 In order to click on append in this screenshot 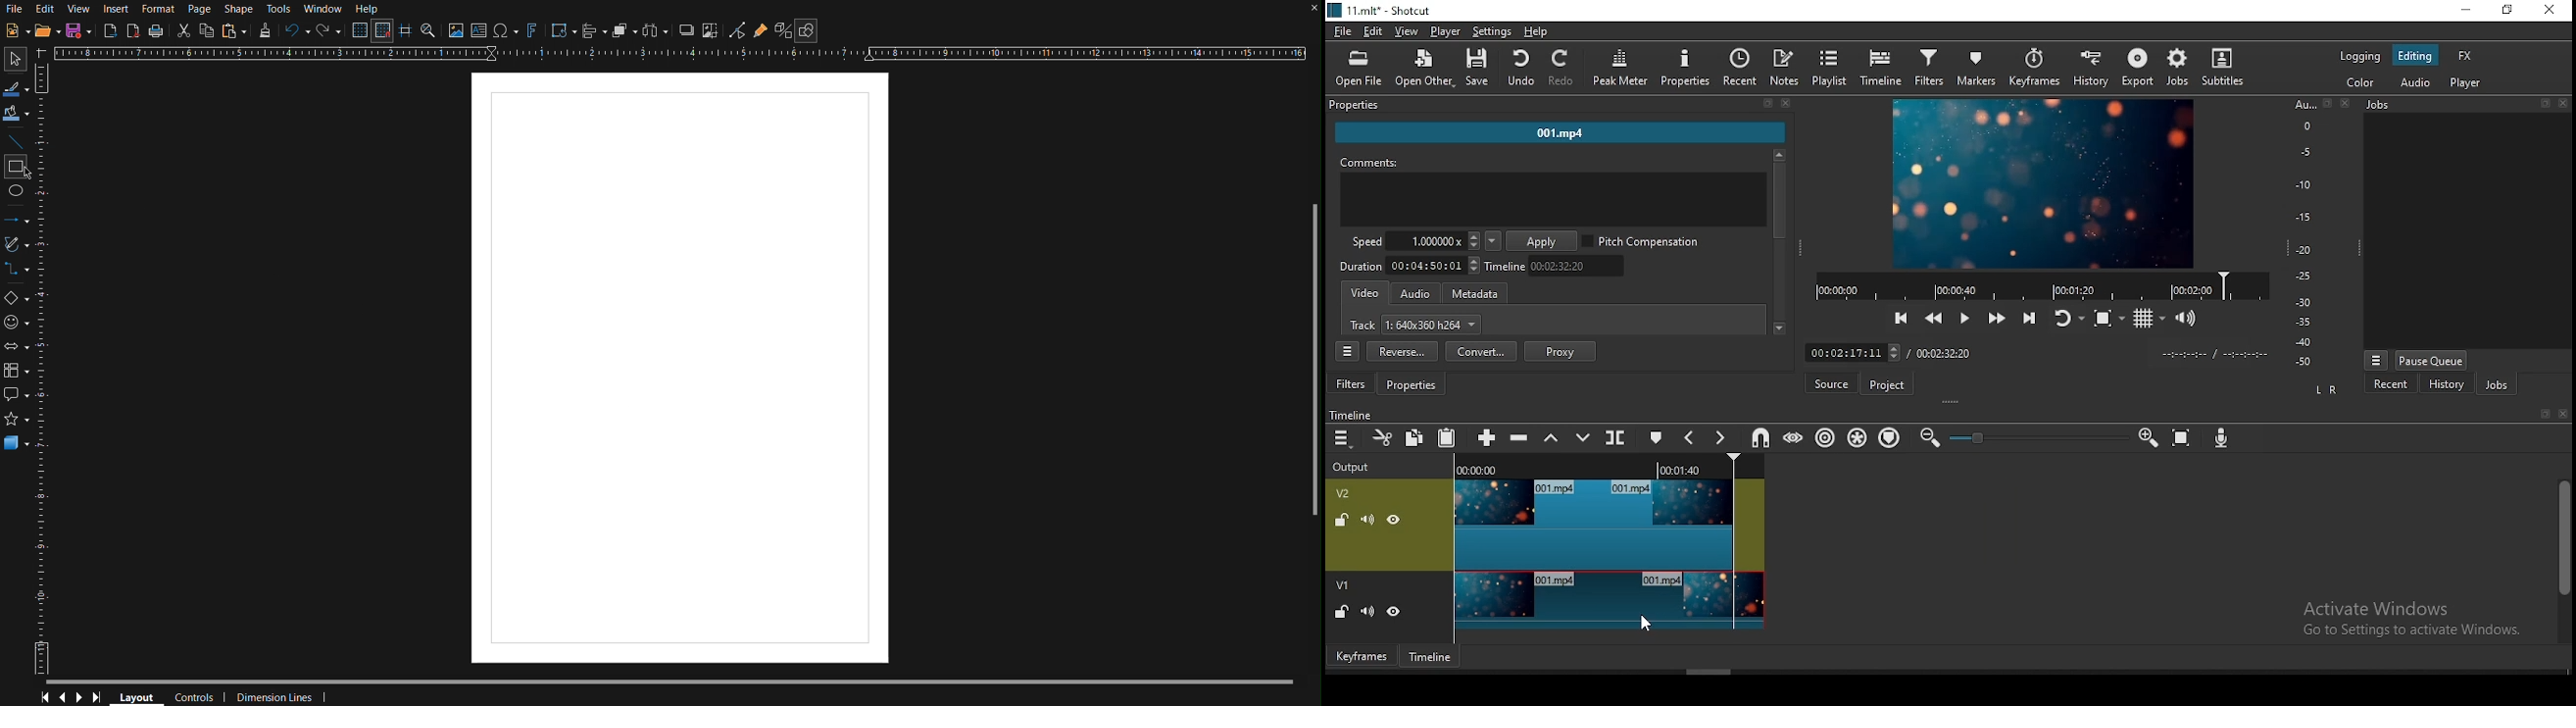, I will do `click(1489, 439)`.